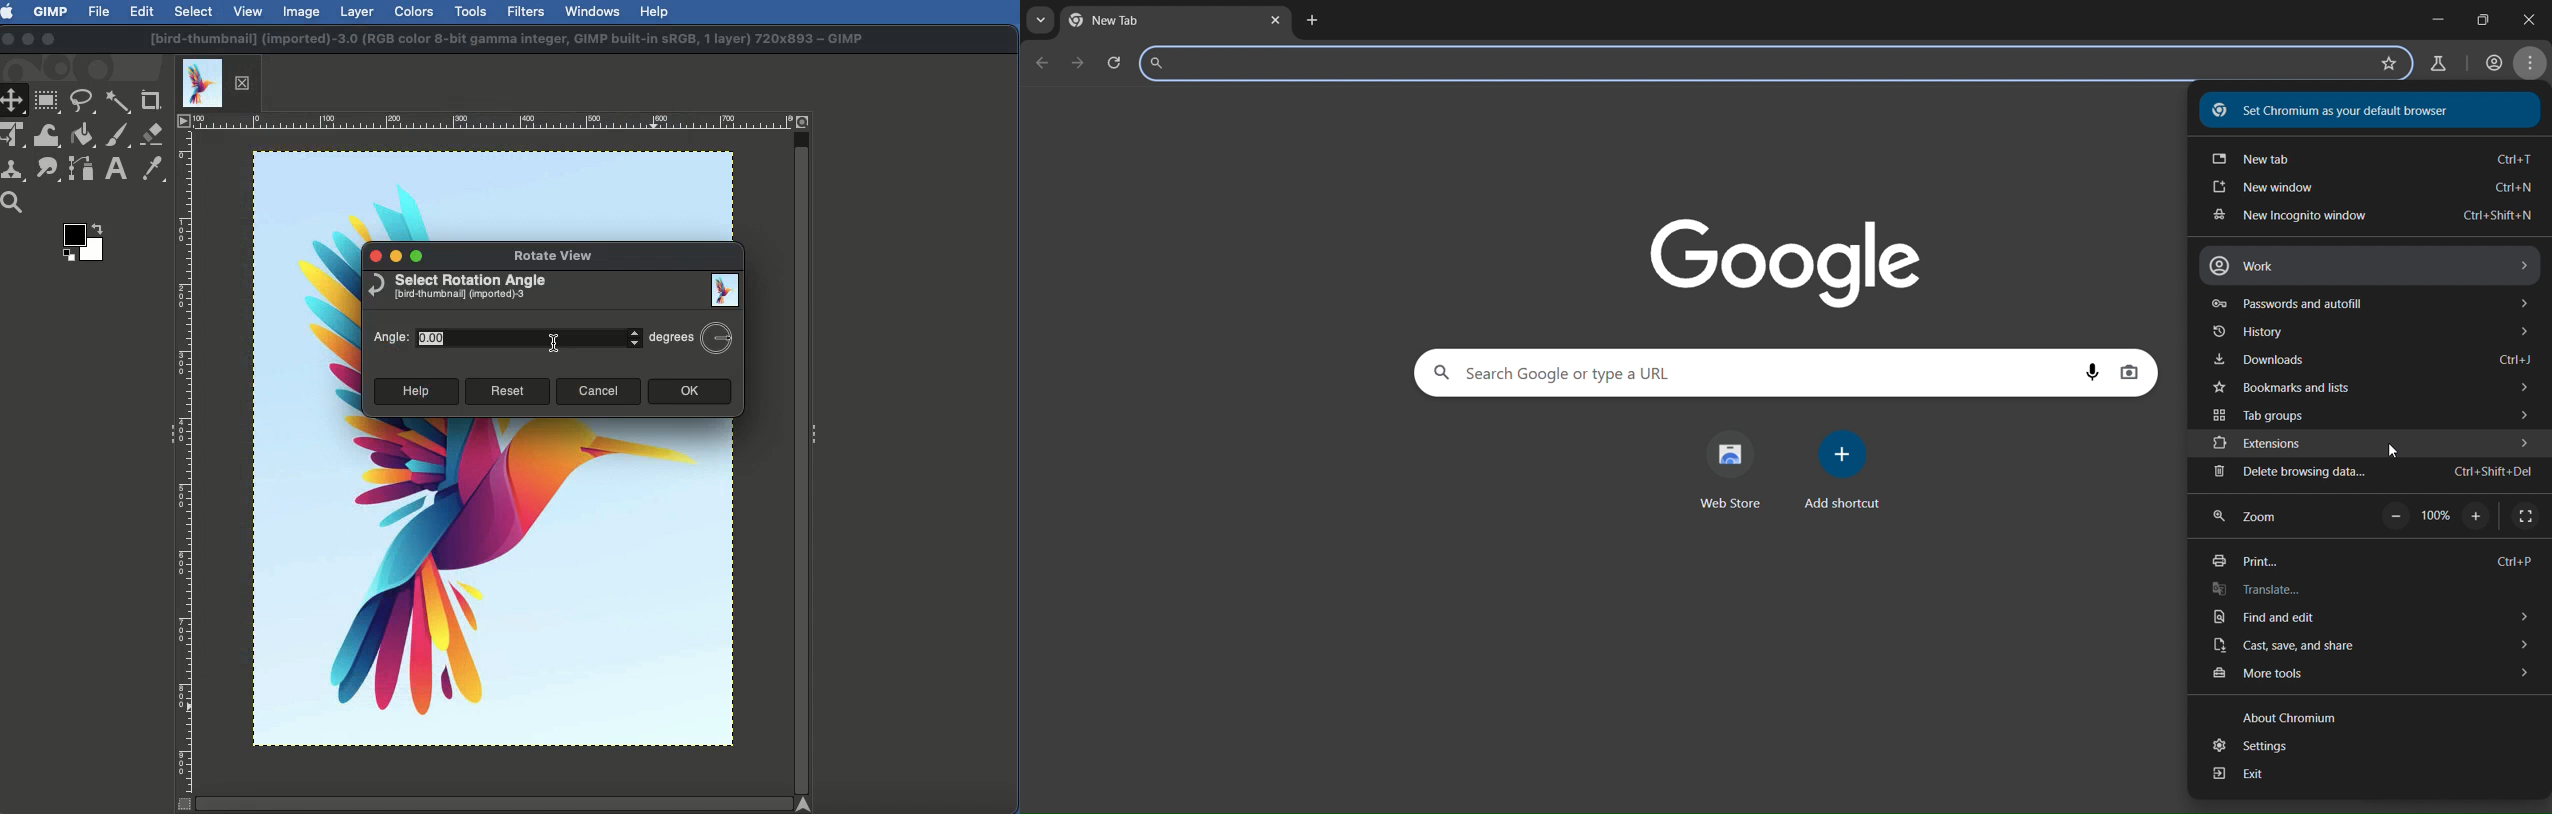 The image size is (2576, 840). Describe the element at coordinates (1843, 469) in the screenshot. I see `add shortcut` at that location.